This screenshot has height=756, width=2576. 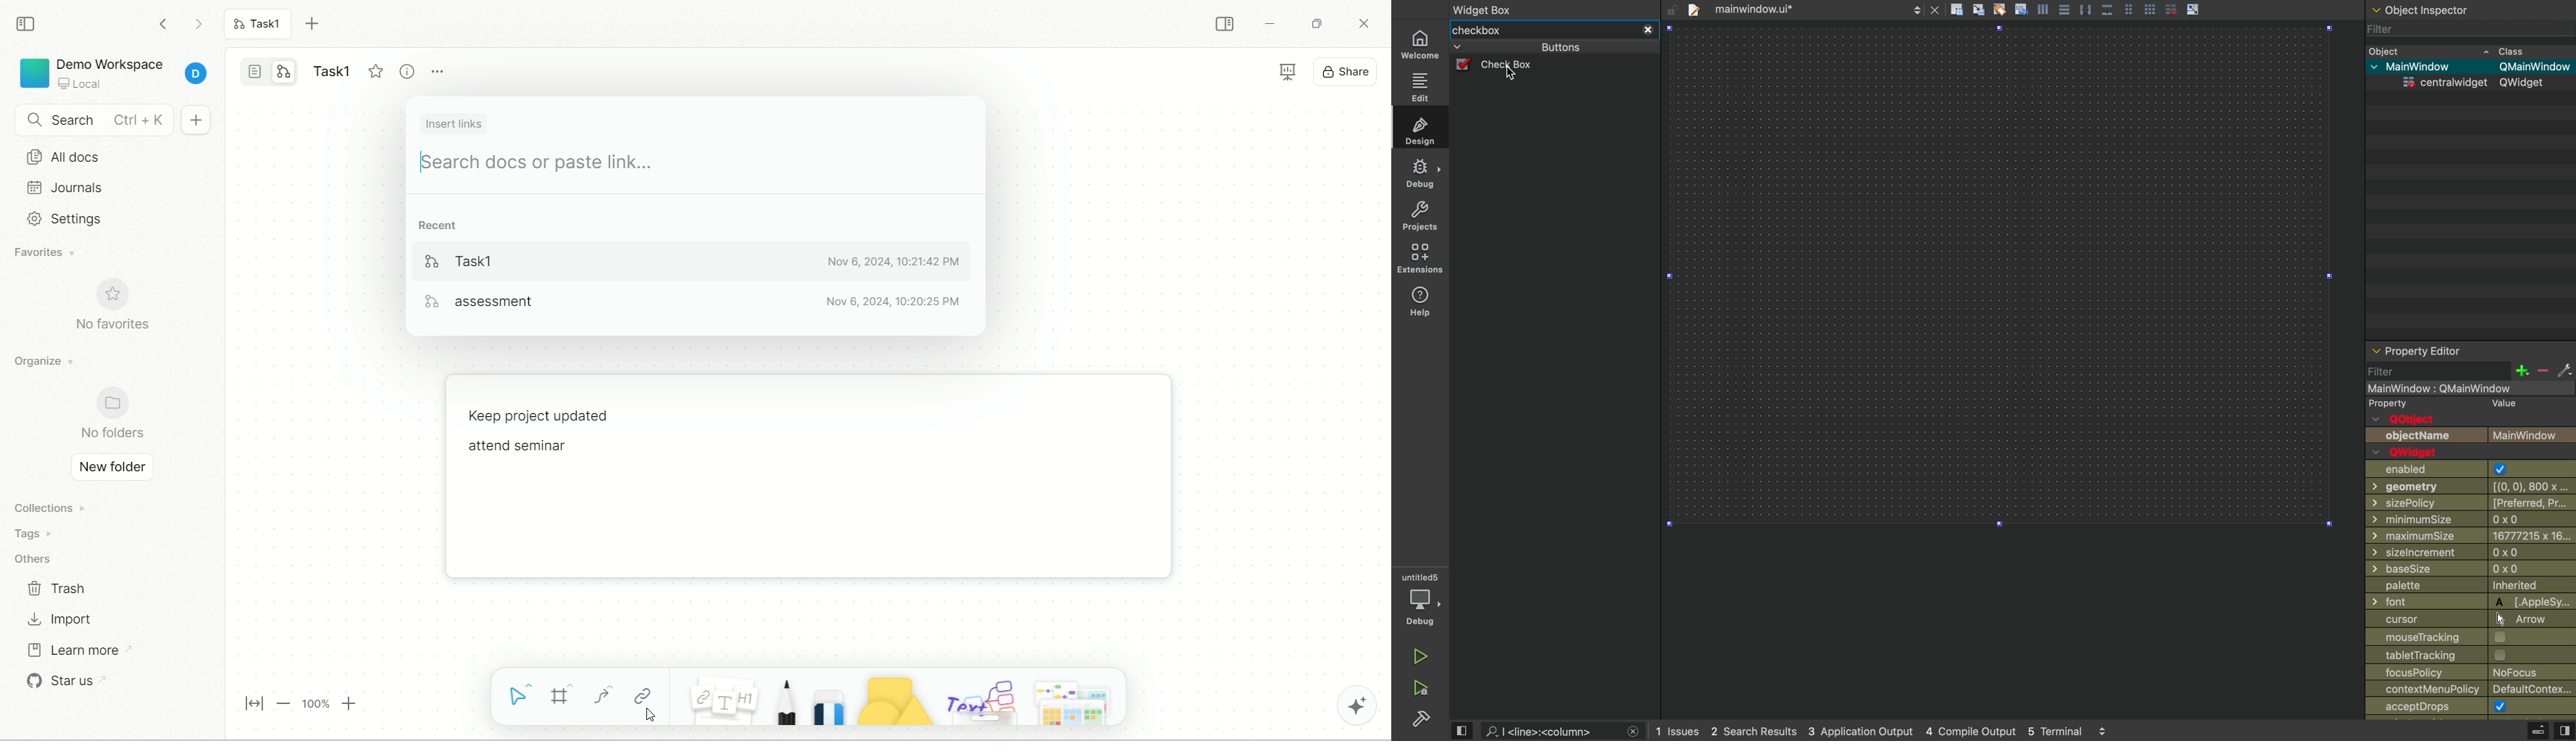 What do you see at coordinates (2471, 535) in the screenshot?
I see `maximum size ` at bounding box center [2471, 535].